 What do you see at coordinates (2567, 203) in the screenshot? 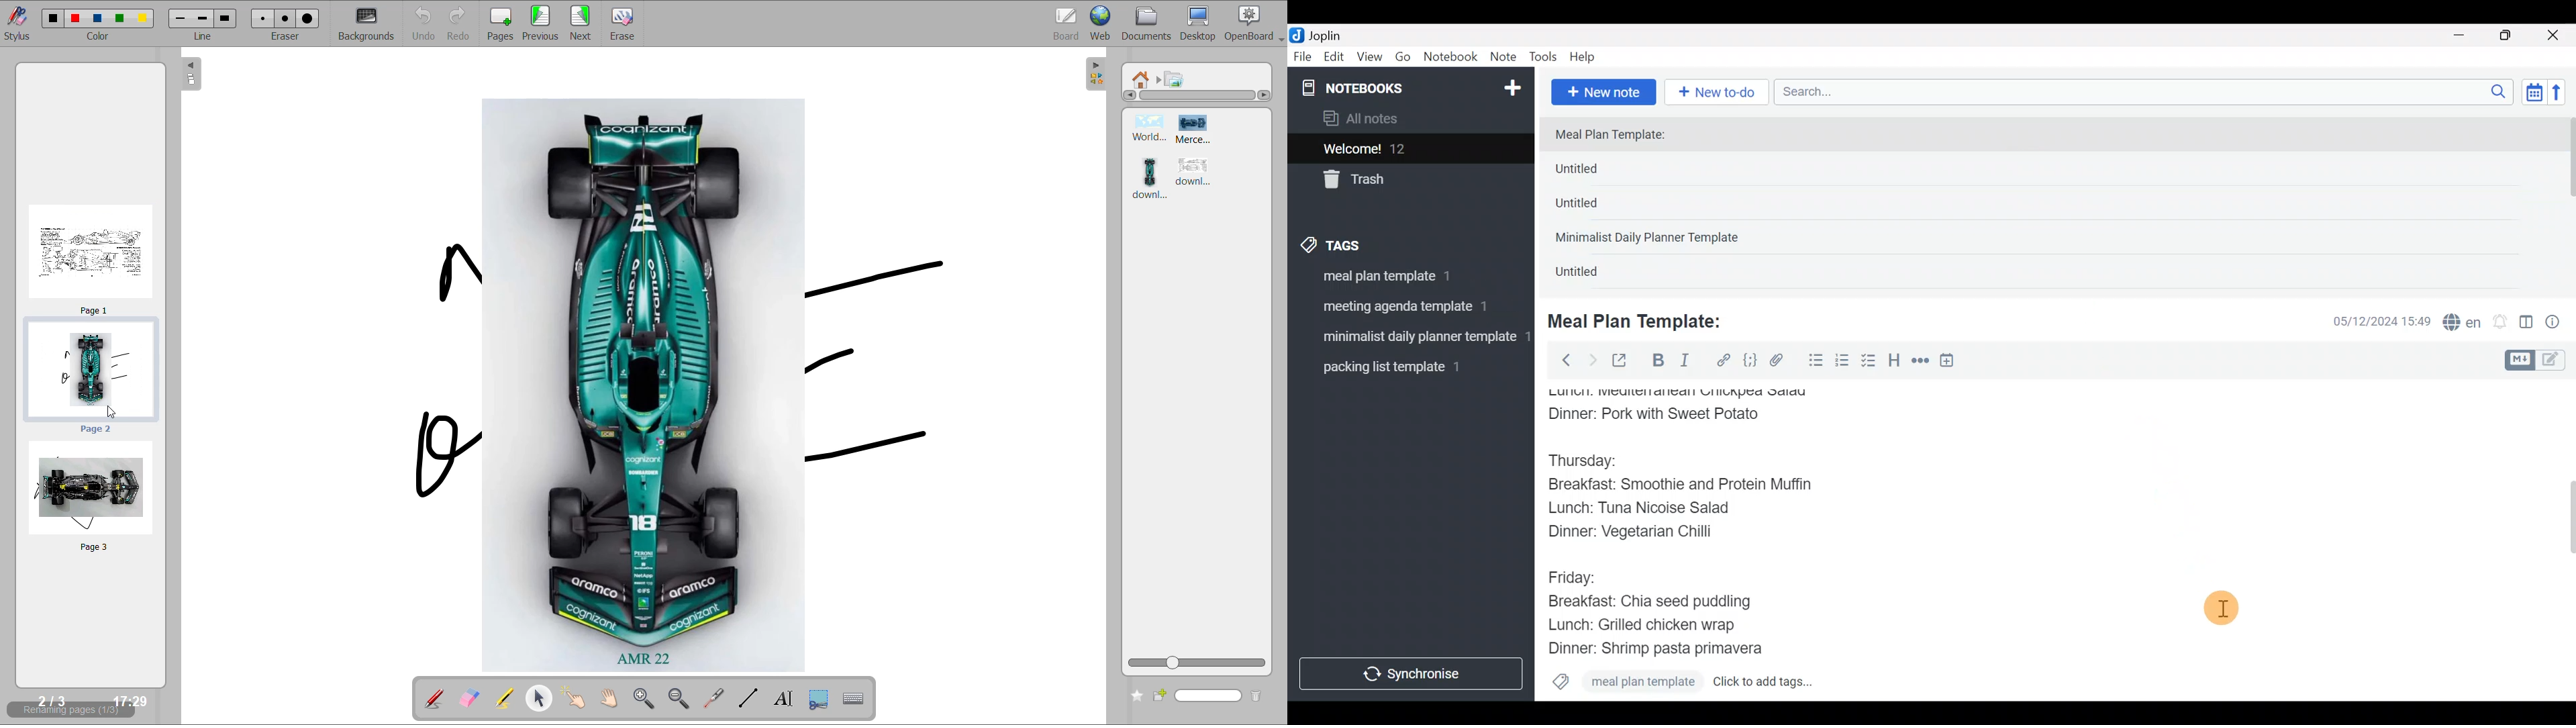
I see `scroll bar` at bounding box center [2567, 203].